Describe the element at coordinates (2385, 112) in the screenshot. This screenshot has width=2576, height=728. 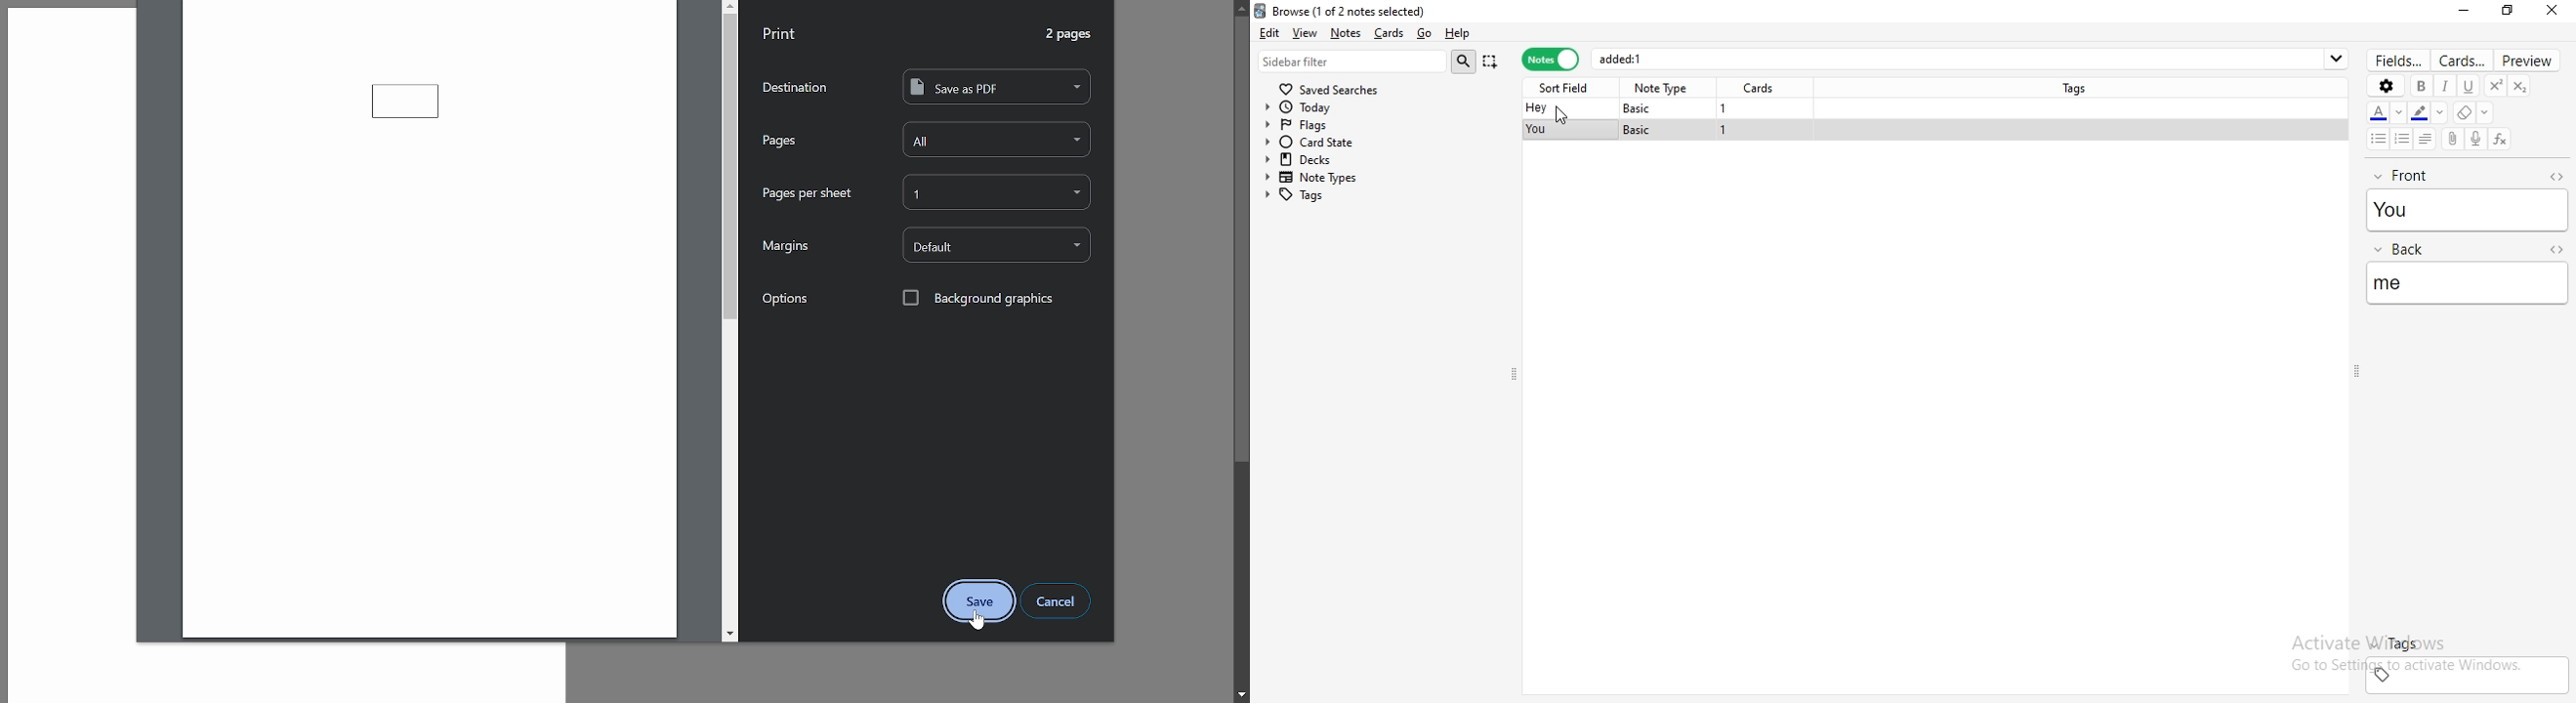
I see `font` at that location.